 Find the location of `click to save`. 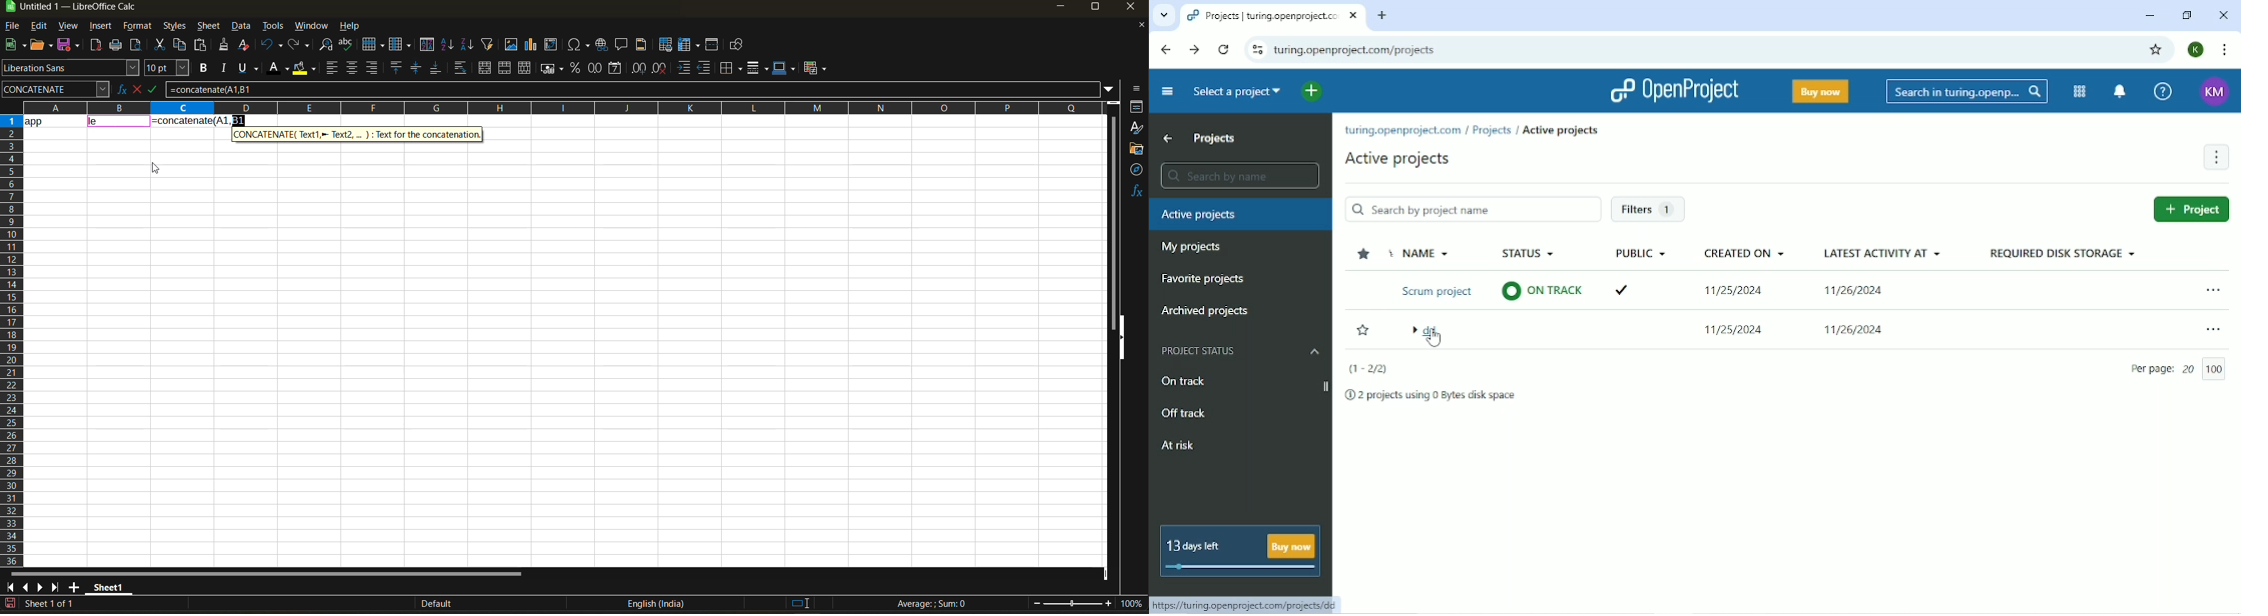

click to save is located at coordinates (10, 604).